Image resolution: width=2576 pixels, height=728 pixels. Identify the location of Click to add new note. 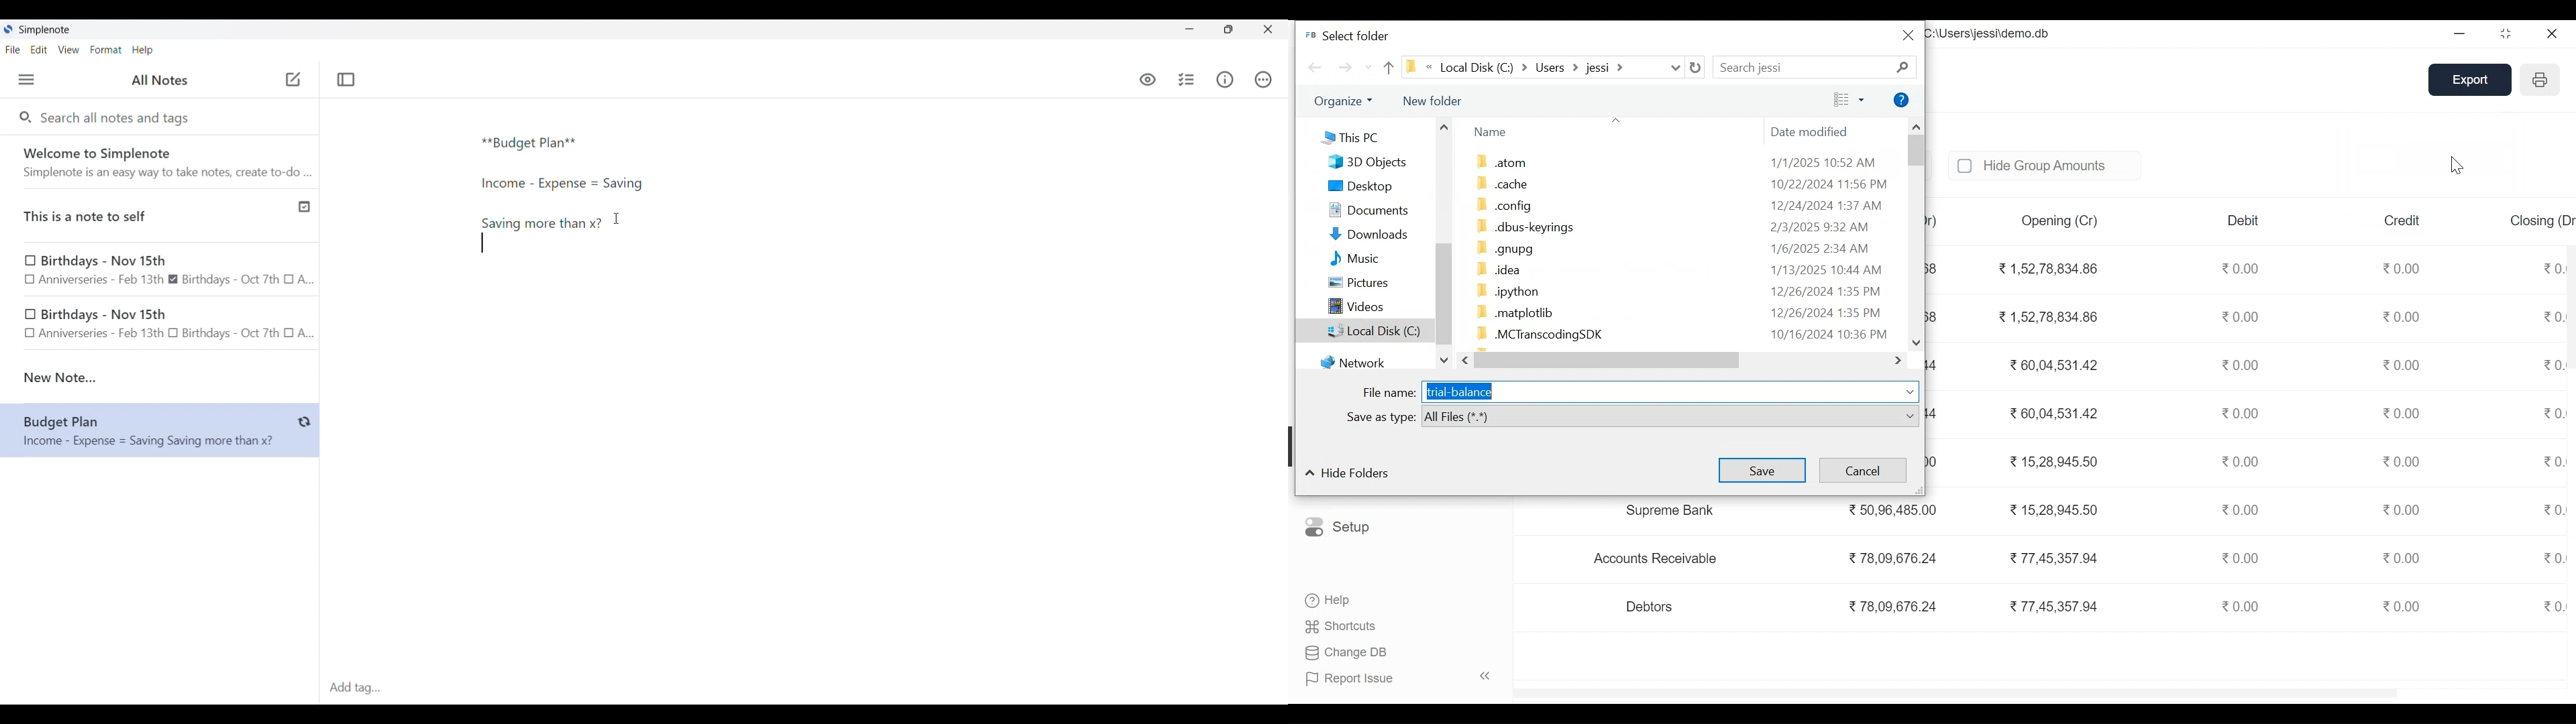
(293, 79).